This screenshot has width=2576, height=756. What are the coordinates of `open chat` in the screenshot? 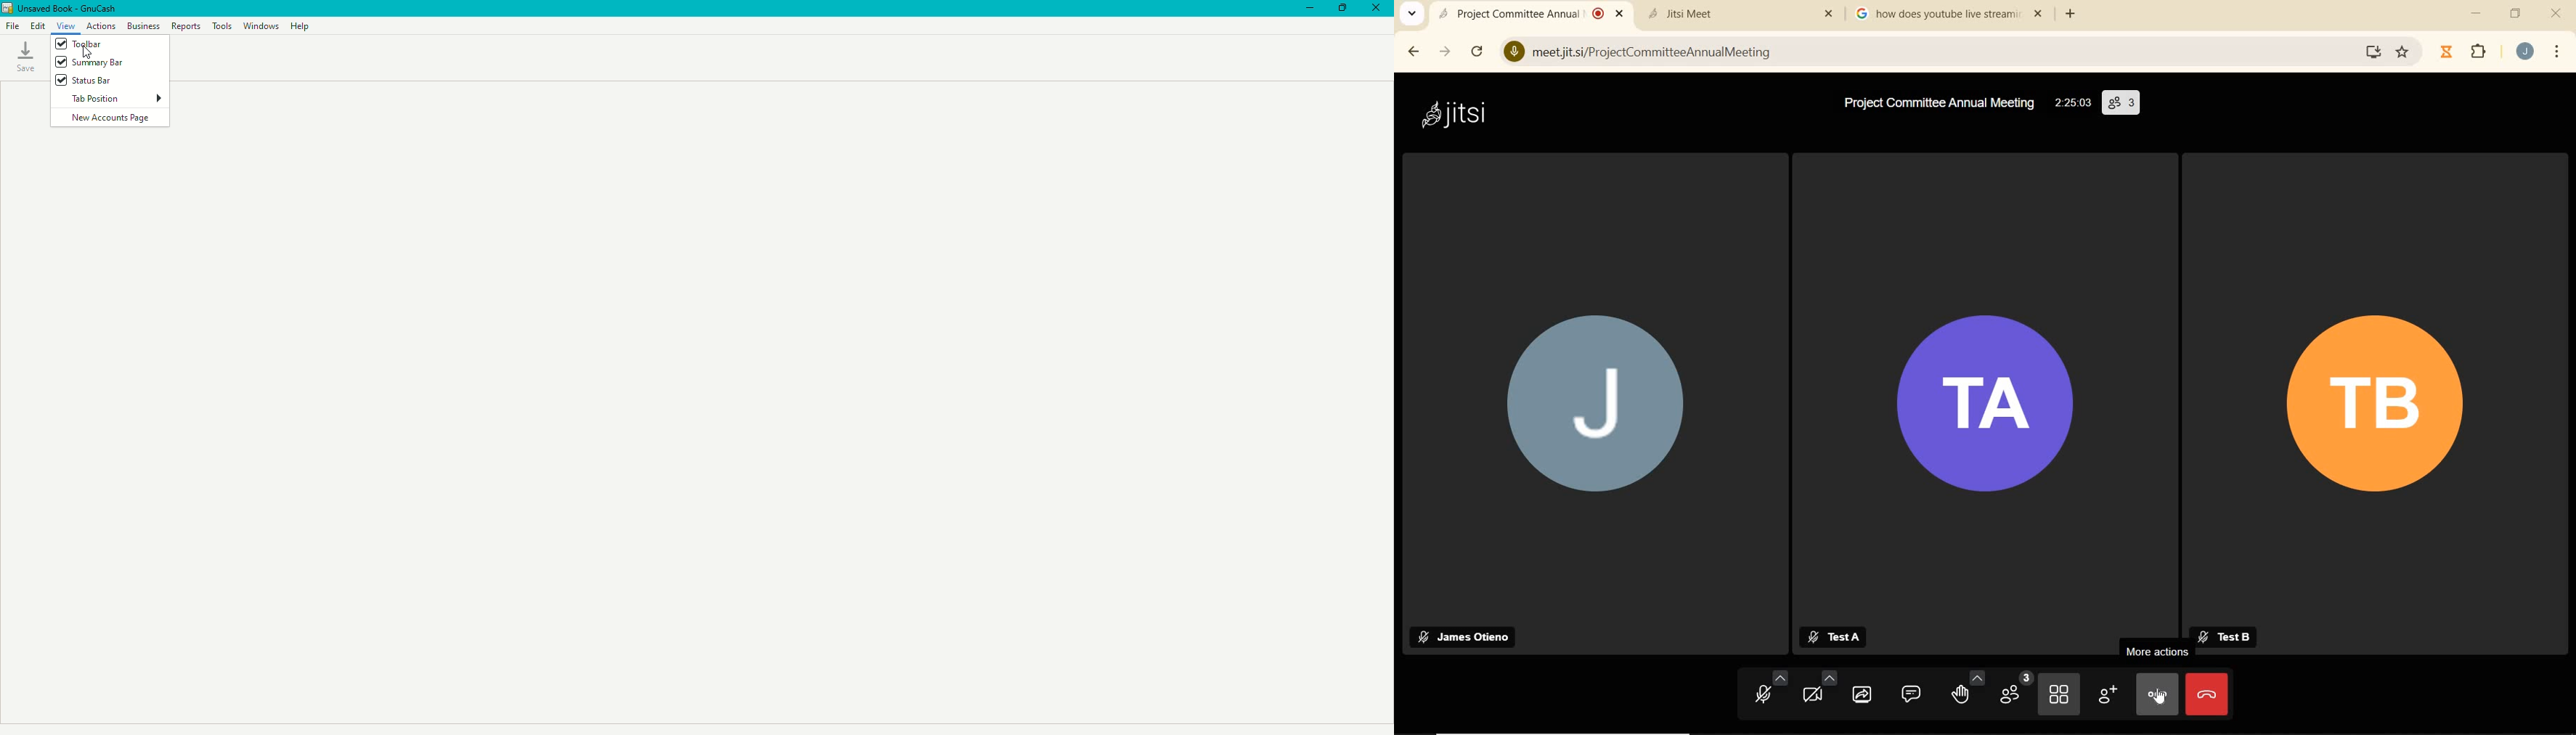 It's located at (1913, 695).